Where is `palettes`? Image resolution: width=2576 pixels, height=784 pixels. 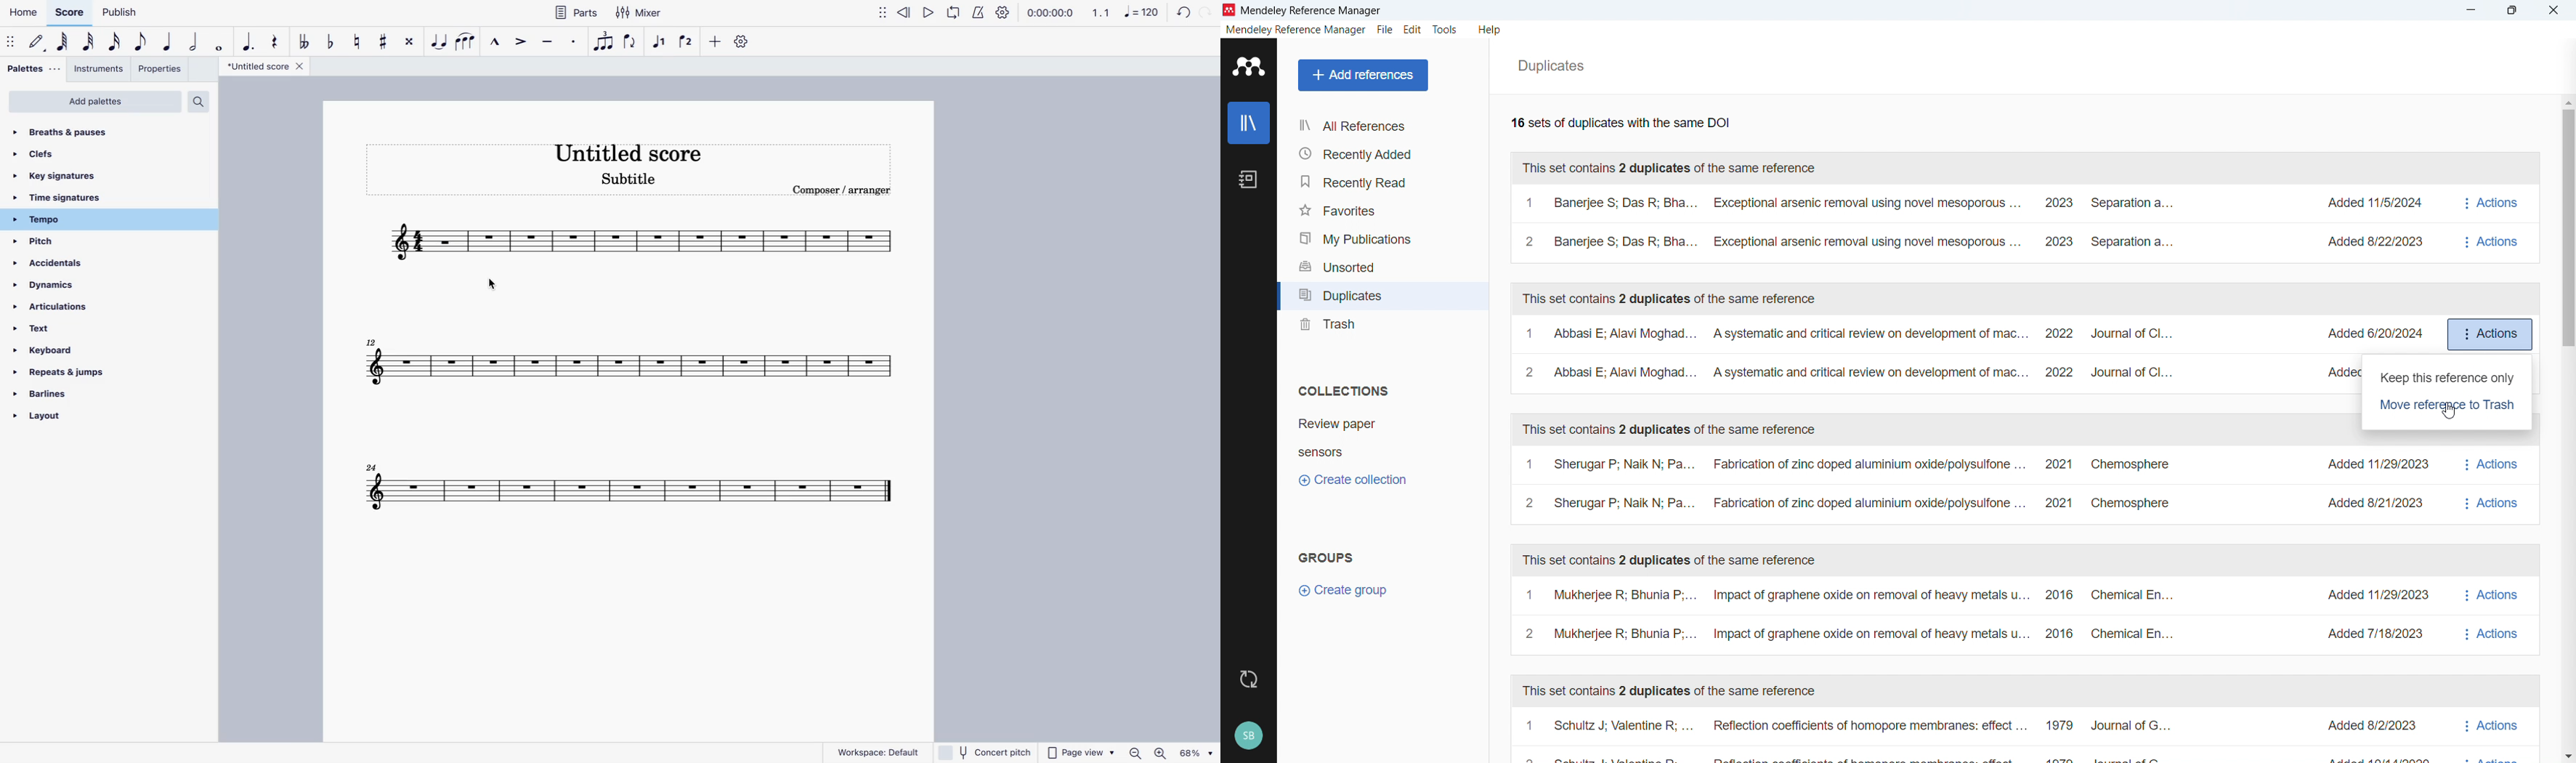
palettes is located at coordinates (33, 70).